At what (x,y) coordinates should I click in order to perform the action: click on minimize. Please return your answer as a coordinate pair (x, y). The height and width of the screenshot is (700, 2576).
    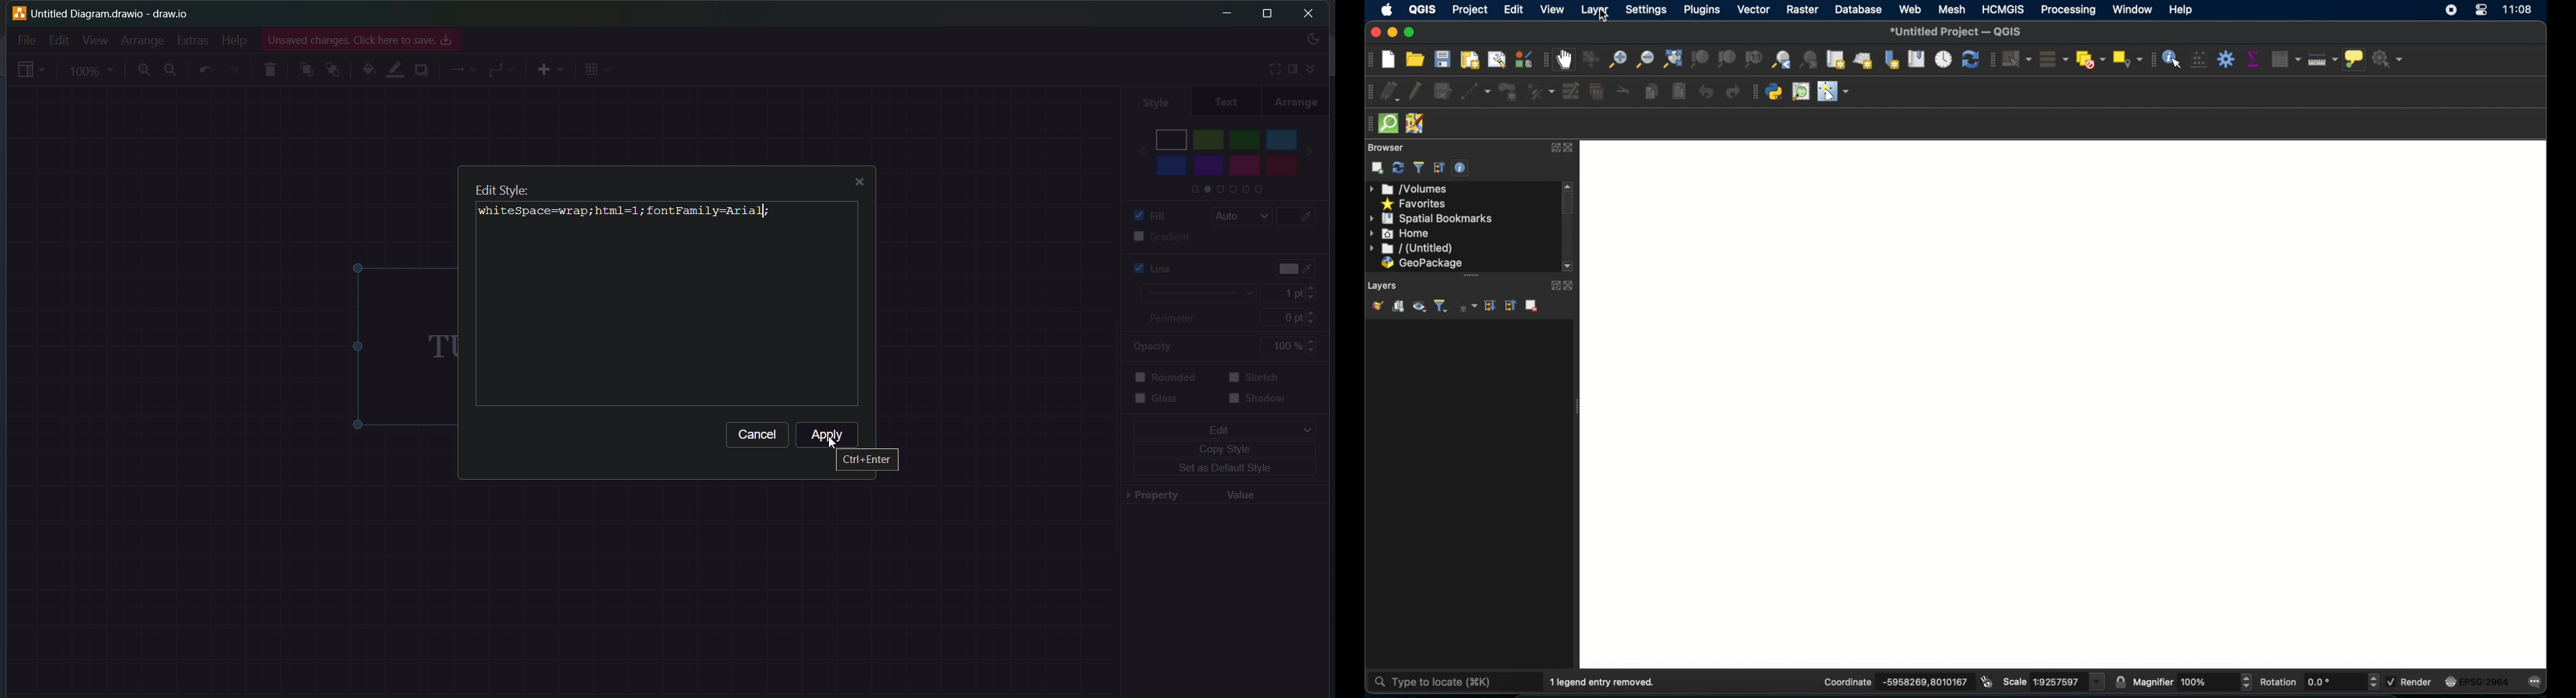
    Looking at the image, I should click on (1392, 32).